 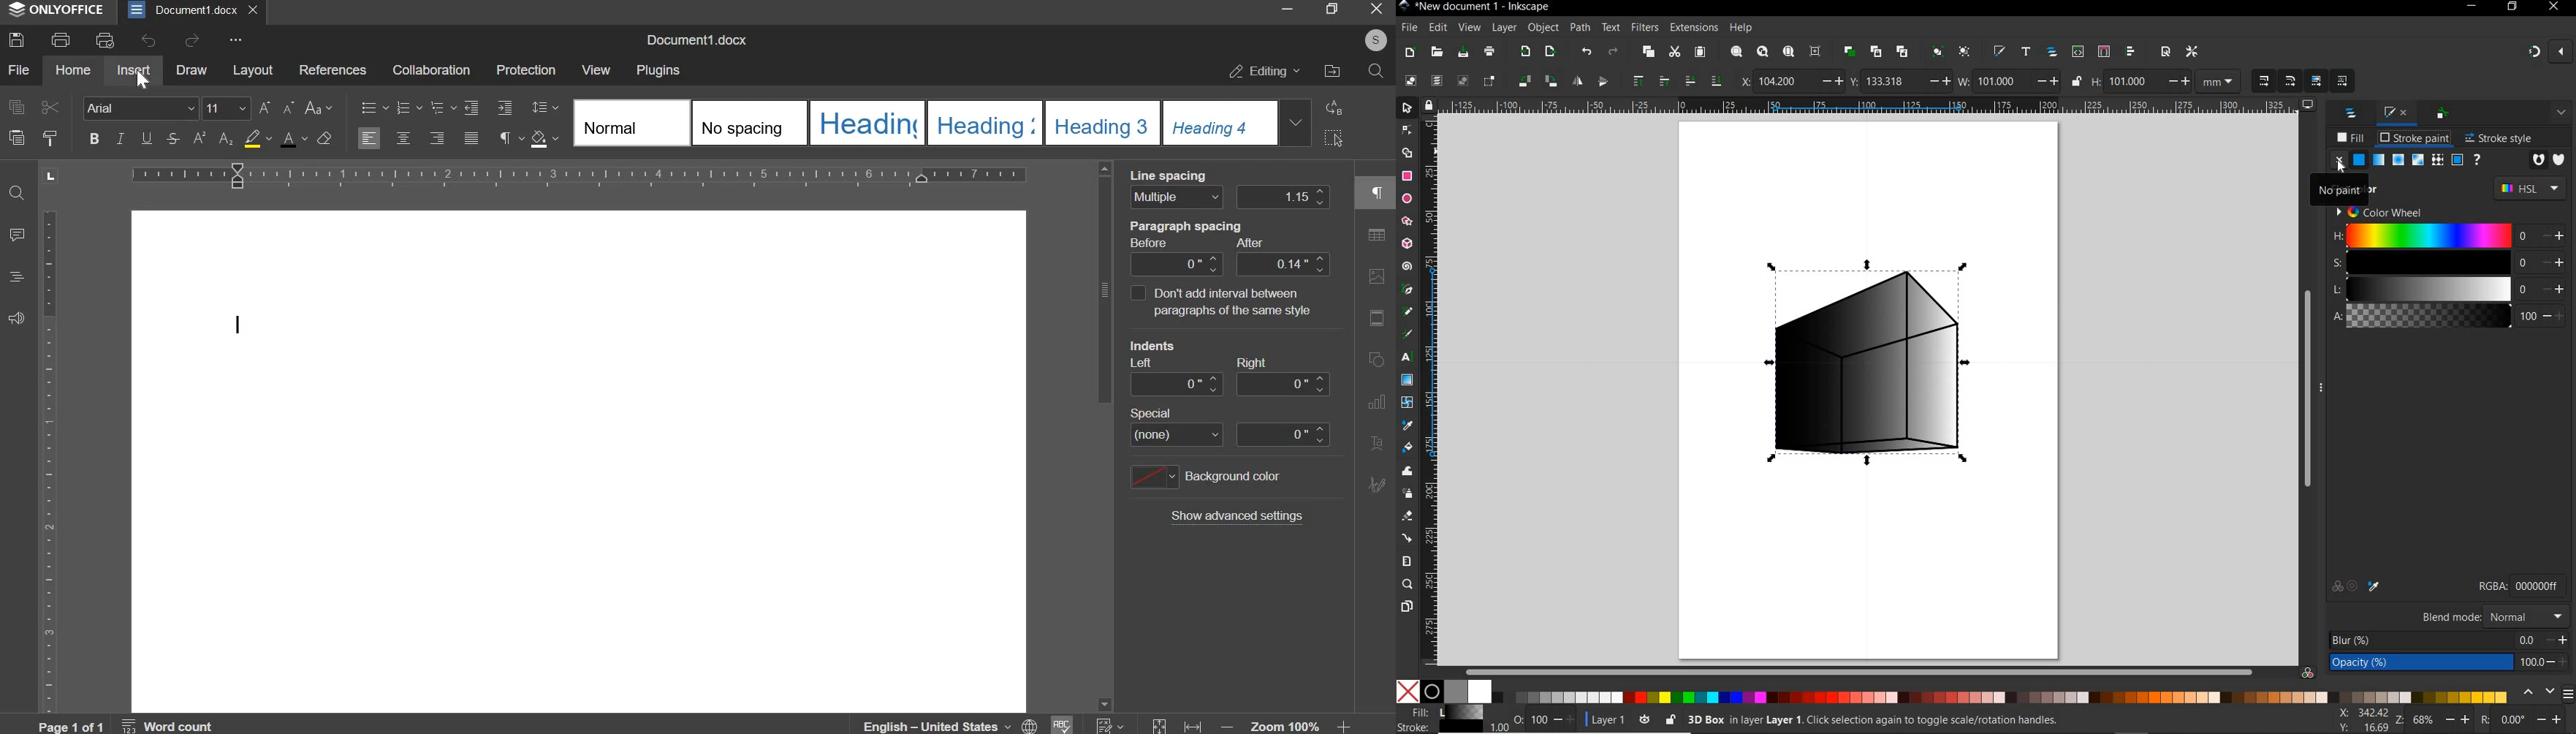 I want to click on save, so click(x=18, y=42).